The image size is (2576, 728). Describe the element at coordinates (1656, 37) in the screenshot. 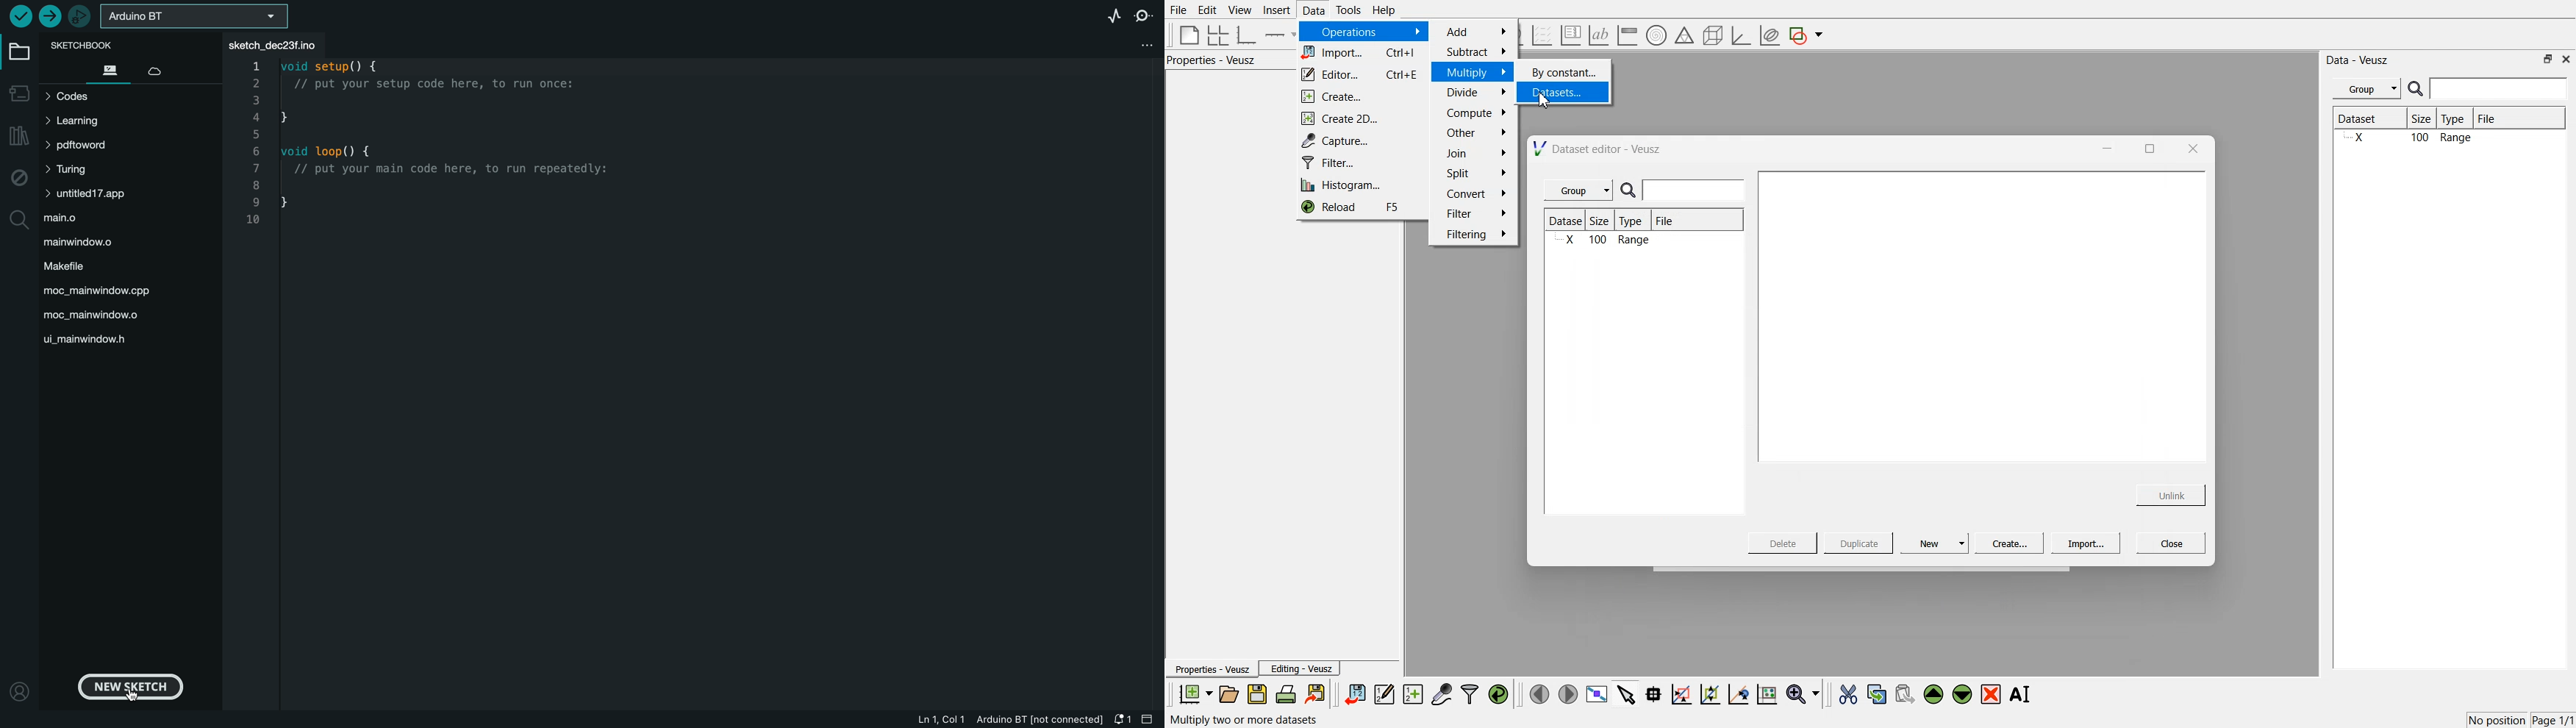

I see `polar graph` at that location.